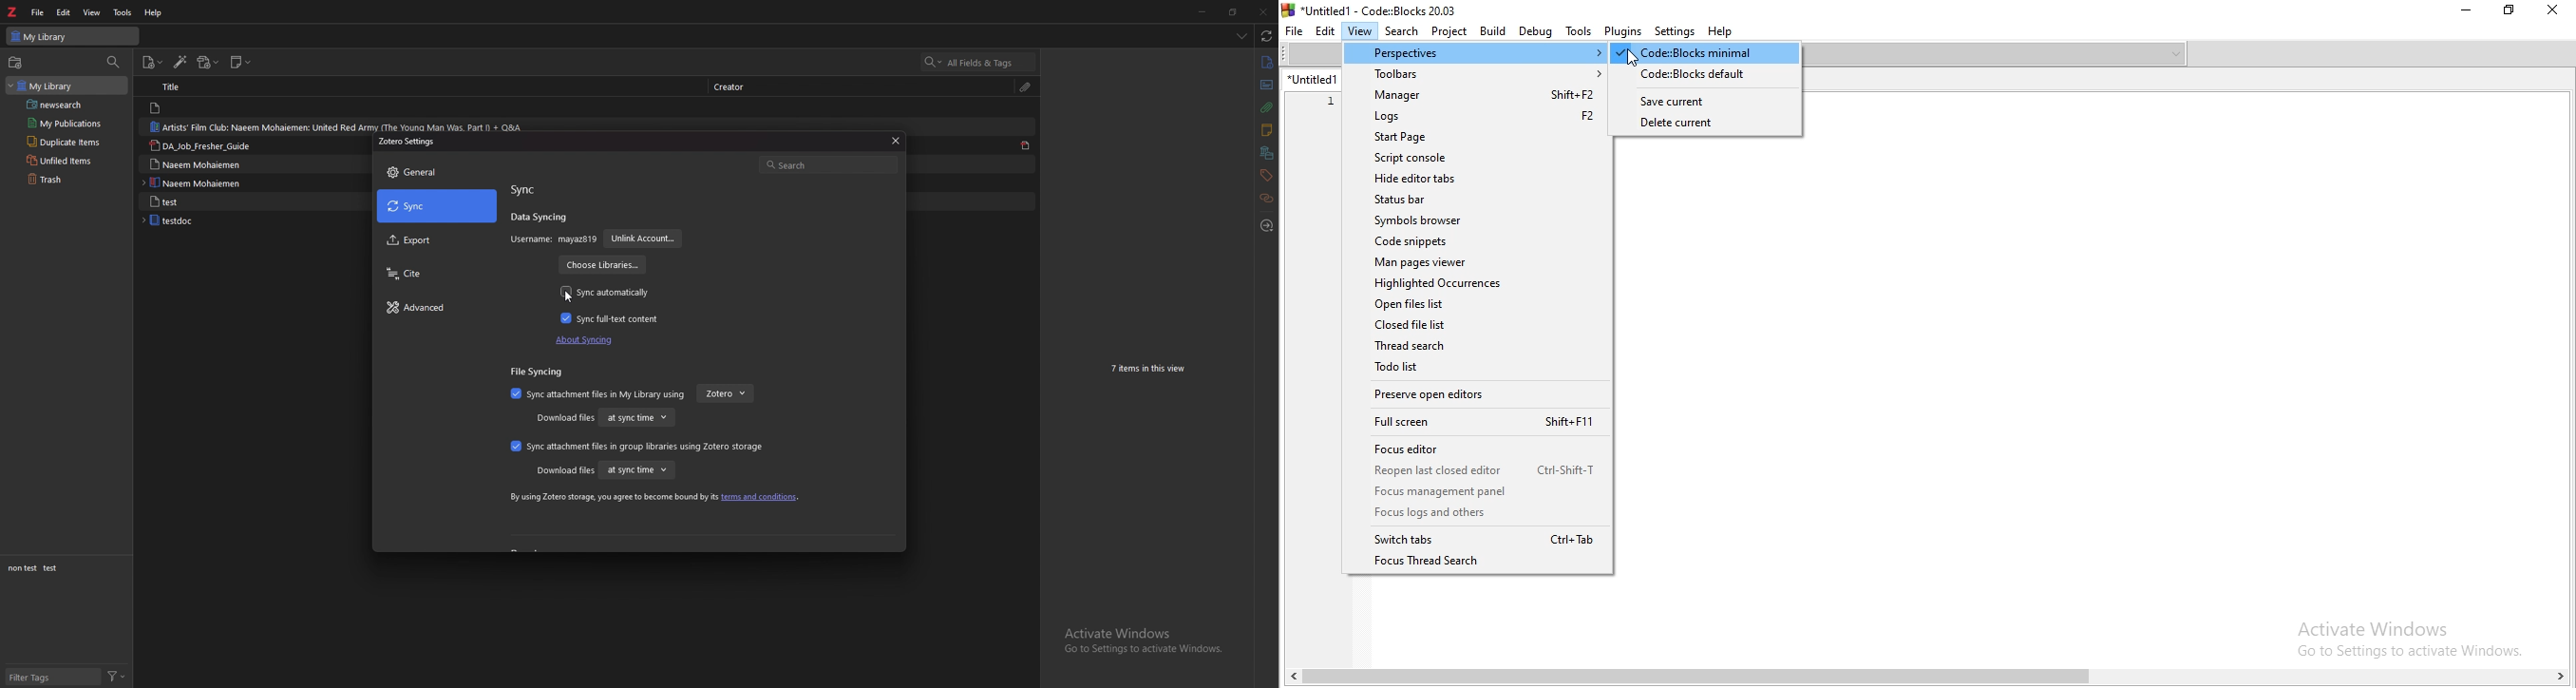  What do you see at coordinates (197, 221) in the screenshot?
I see `testdoc` at bounding box center [197, 221].